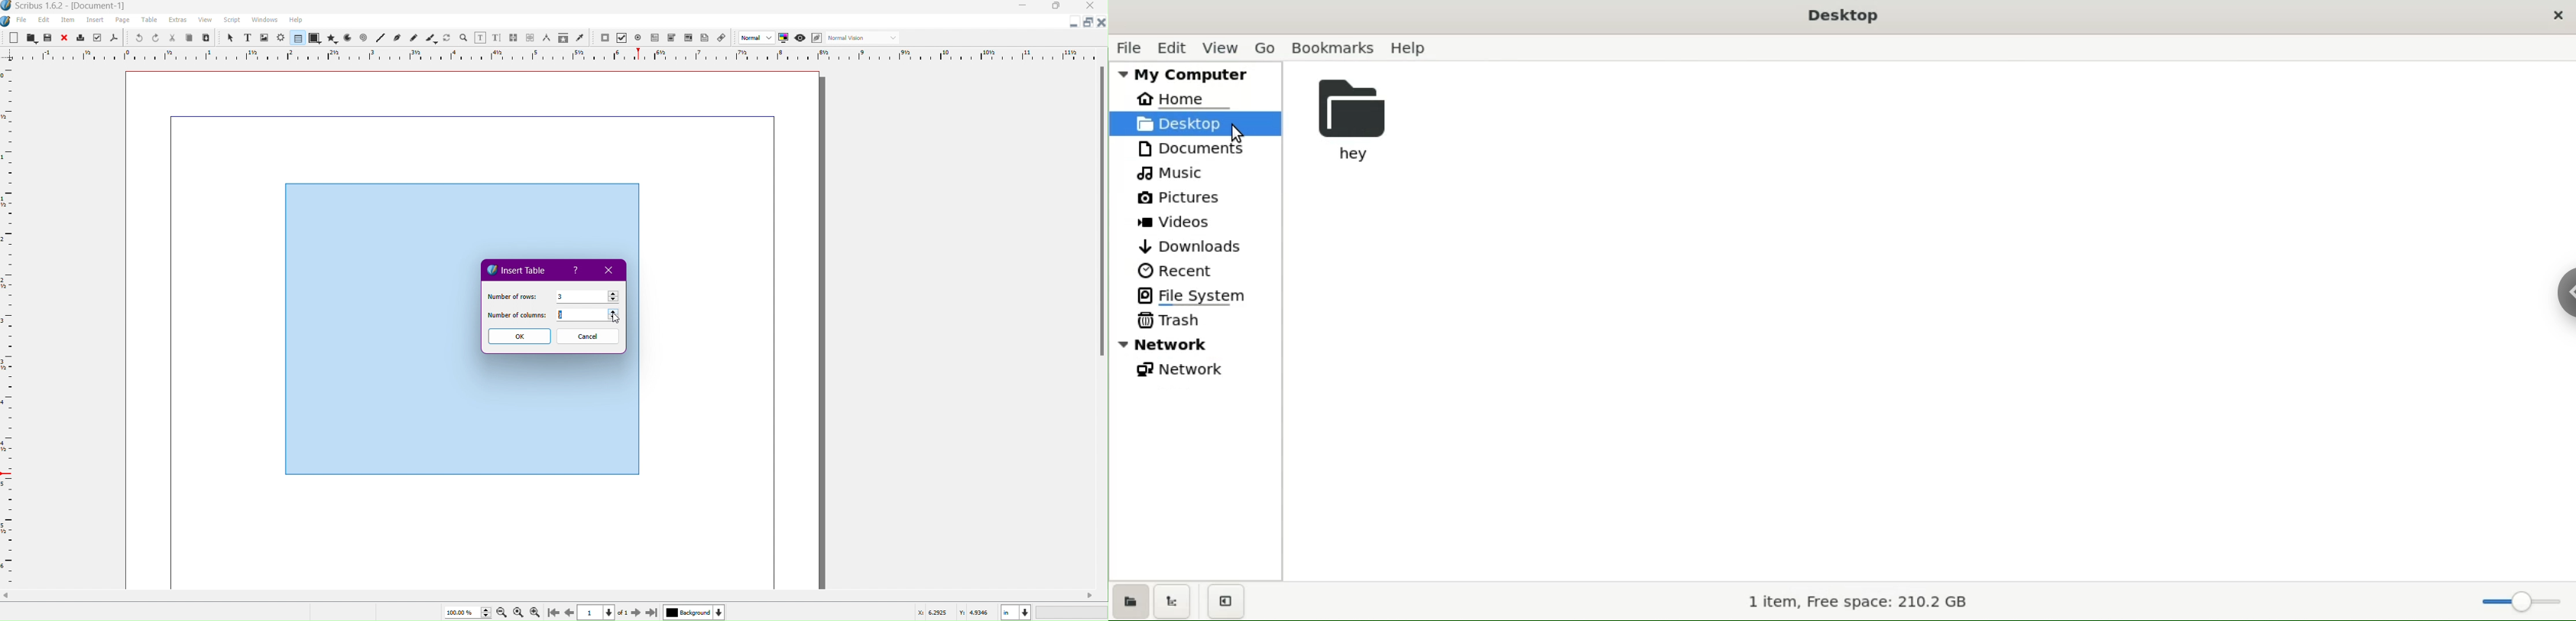 The height and width of the screenshot is (644, 2576). What do you see at coordinates (113, 38) in the screenshot?
I see `Save as PDF` at bounding box center [113, 38].